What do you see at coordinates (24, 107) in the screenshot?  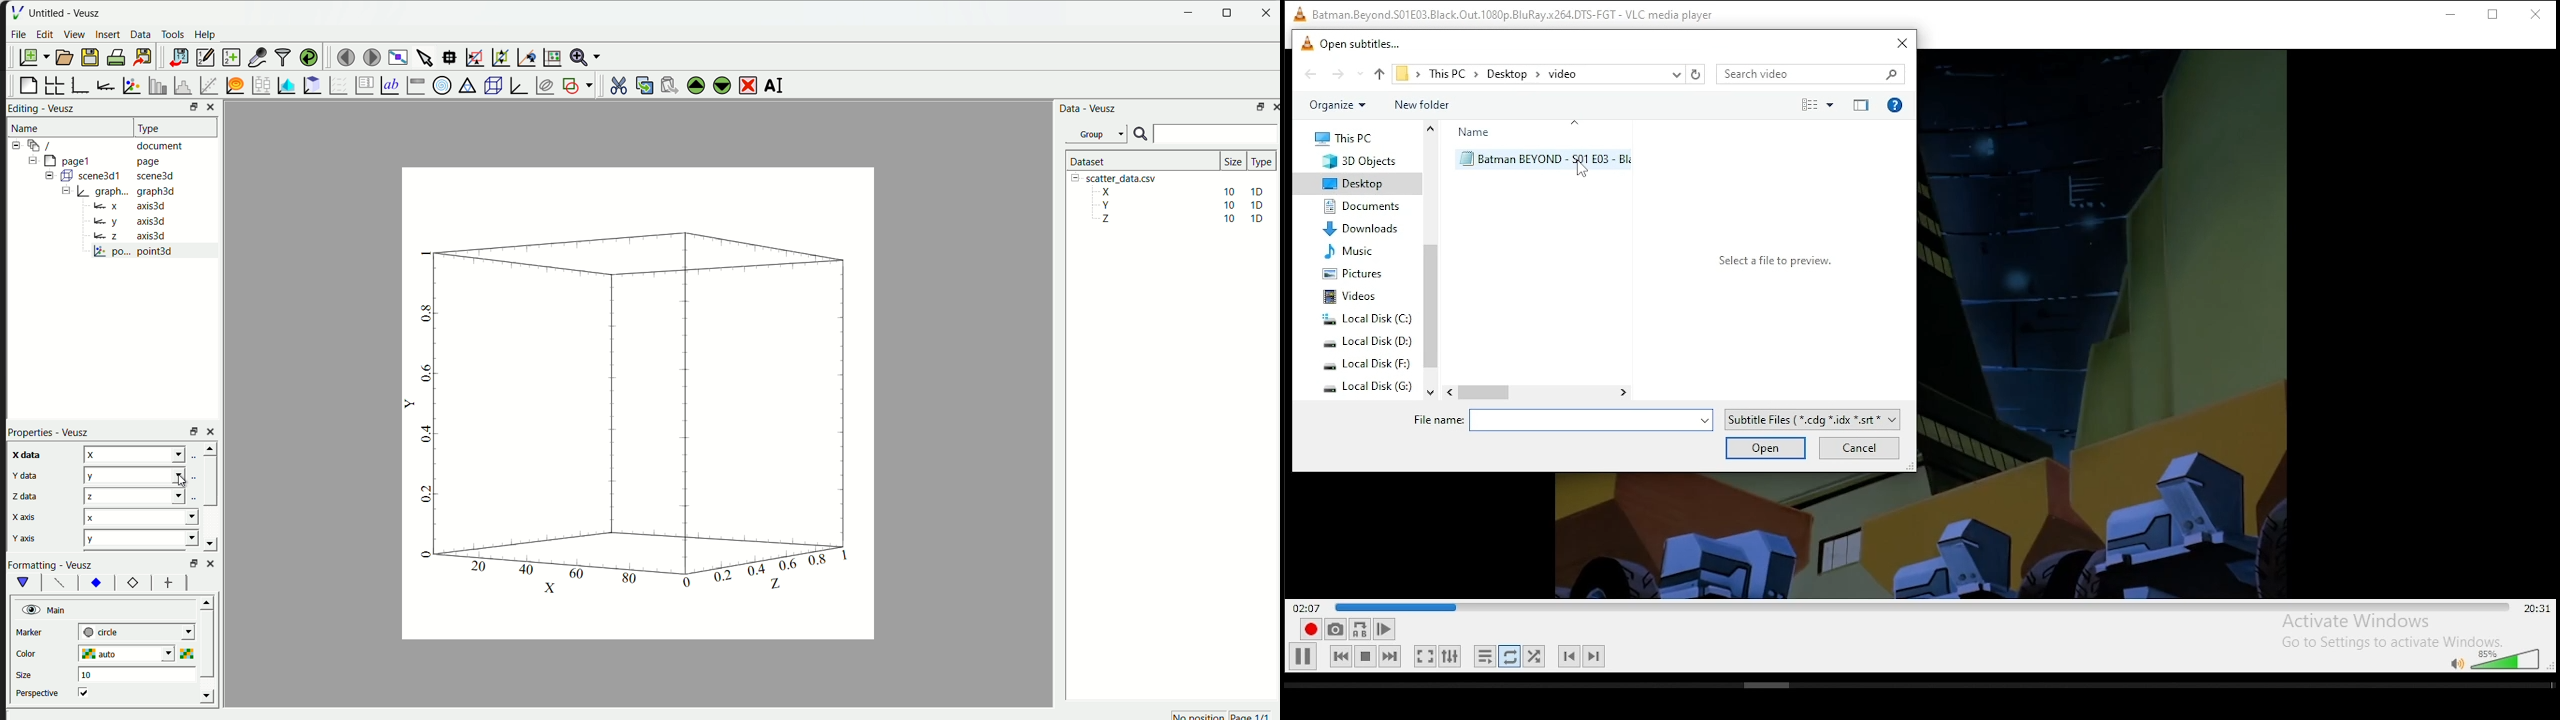 I see `Editing` at bounding box center [24, 107].